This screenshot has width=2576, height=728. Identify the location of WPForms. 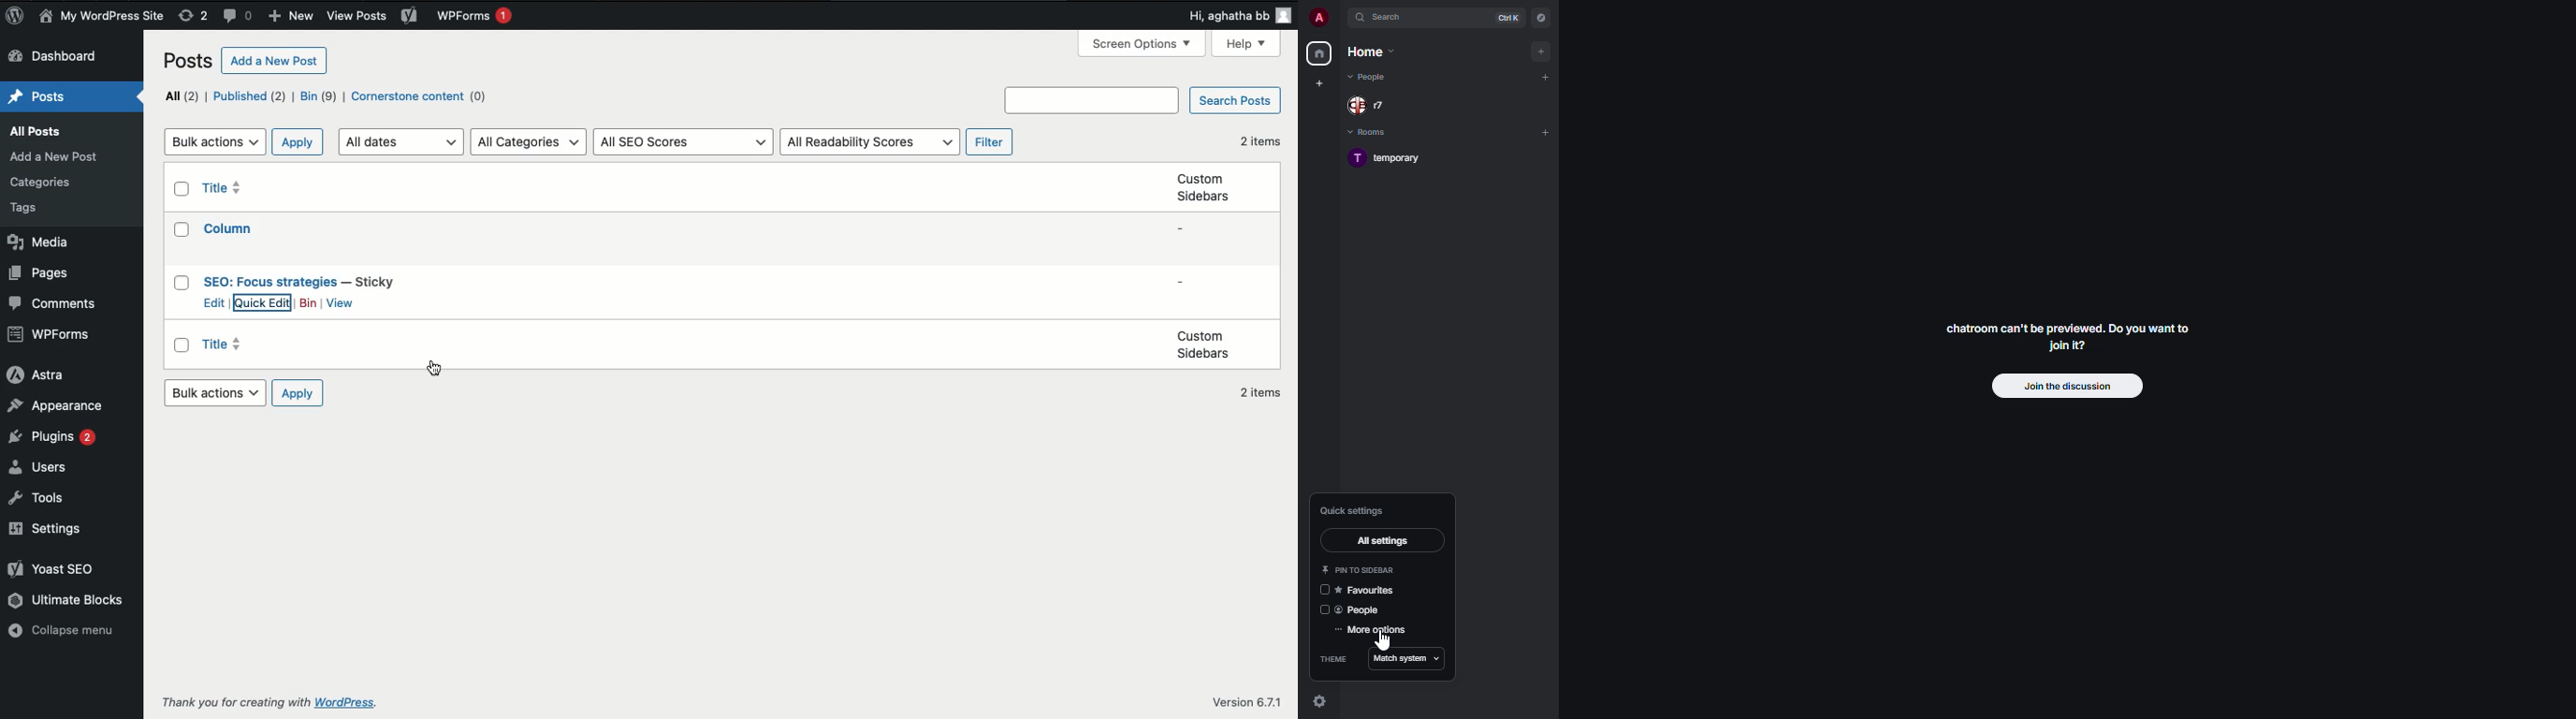
(51, 333).